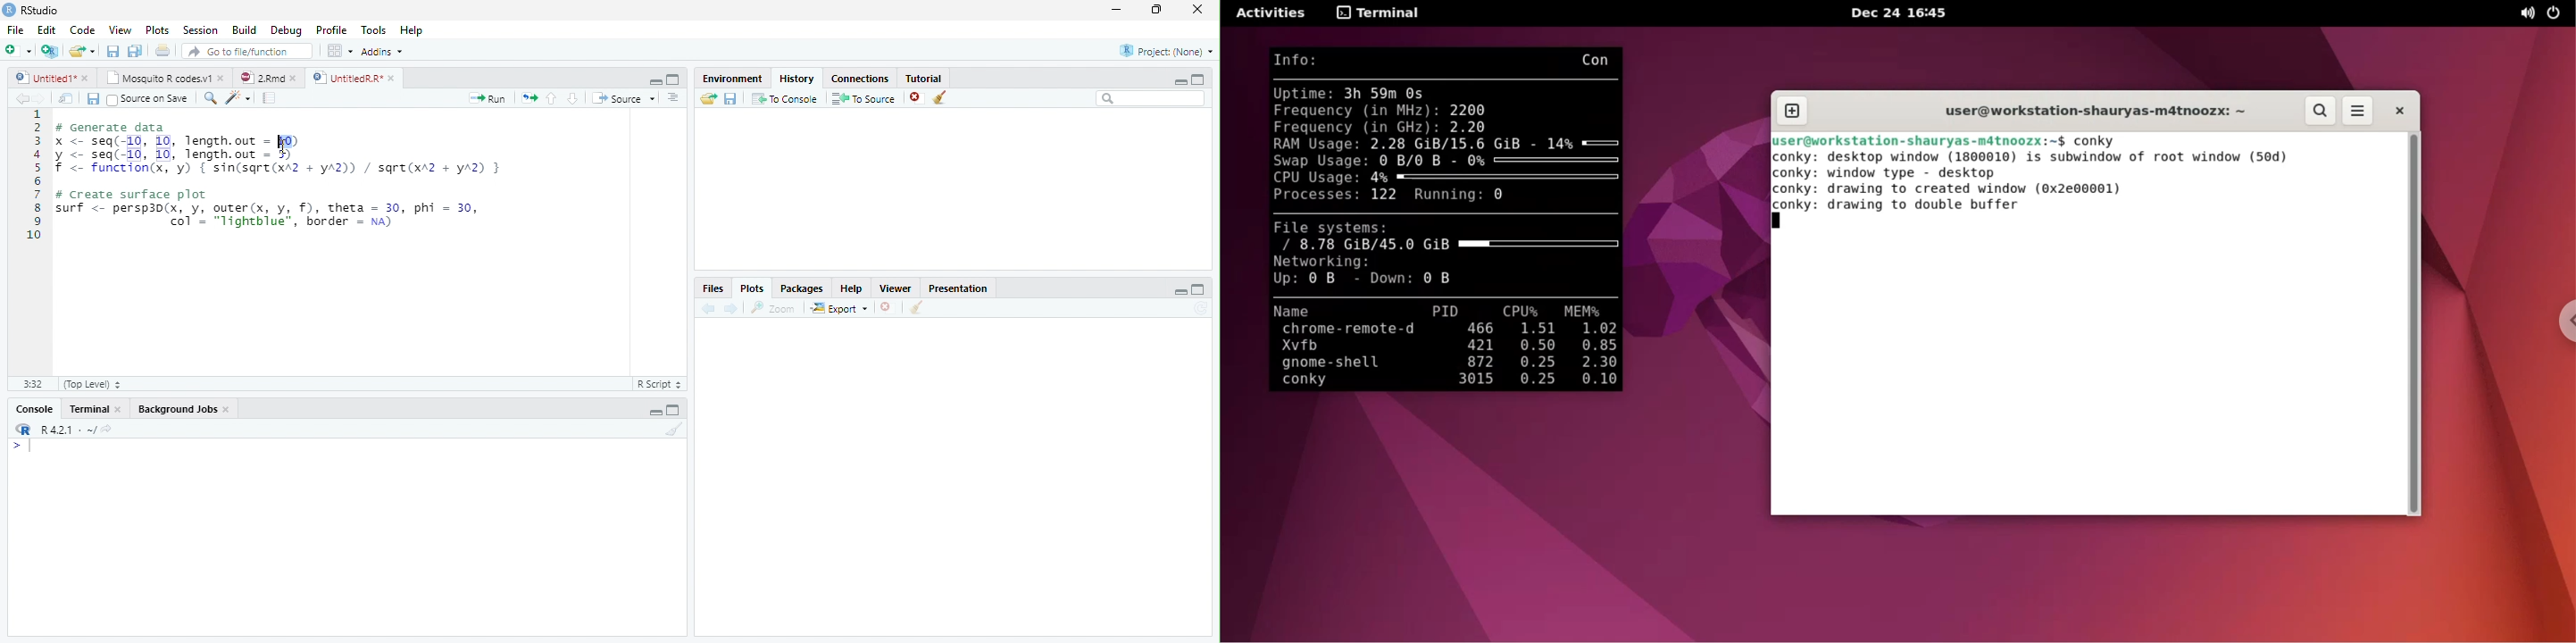 Image resolution: width=2576 pixels, height=644 pixels. What do you see at coordinates (86, 78) in the screenshot?
I see `close` at bounding box center [86, 78].